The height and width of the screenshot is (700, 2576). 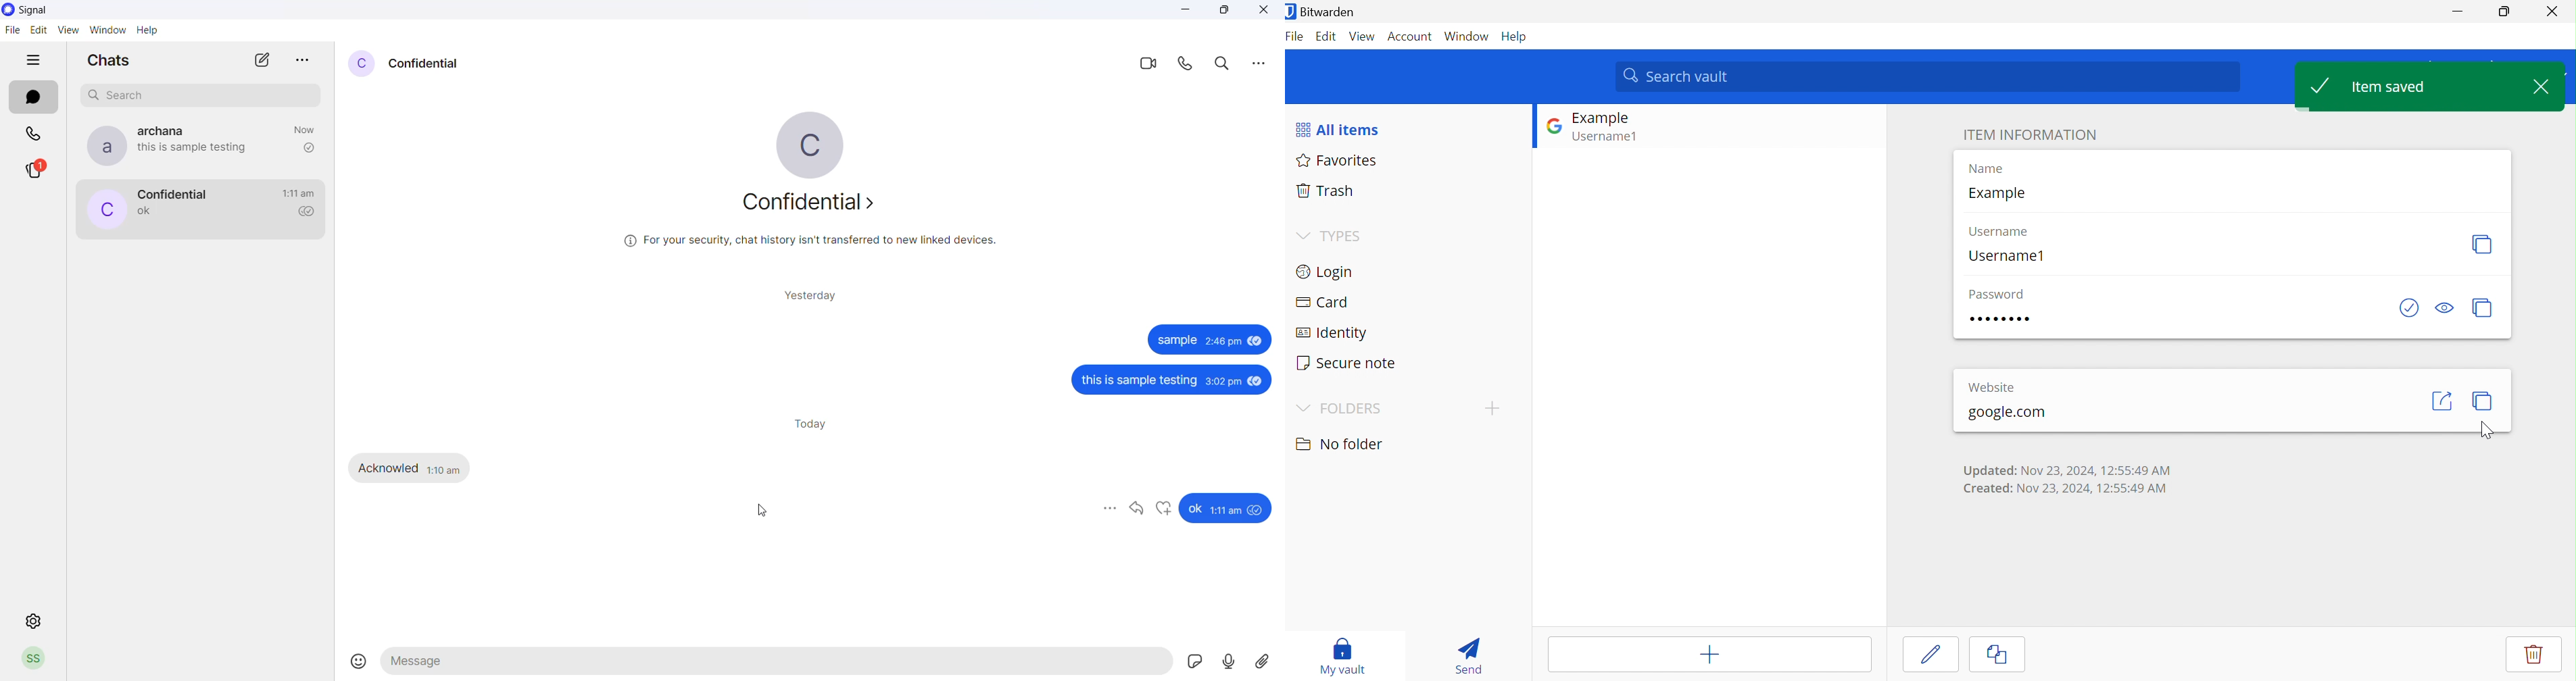 What do you see at coordinates (1347, 362) in the screenshot?
I see `Secure note` at bounding box center [1347, 362].